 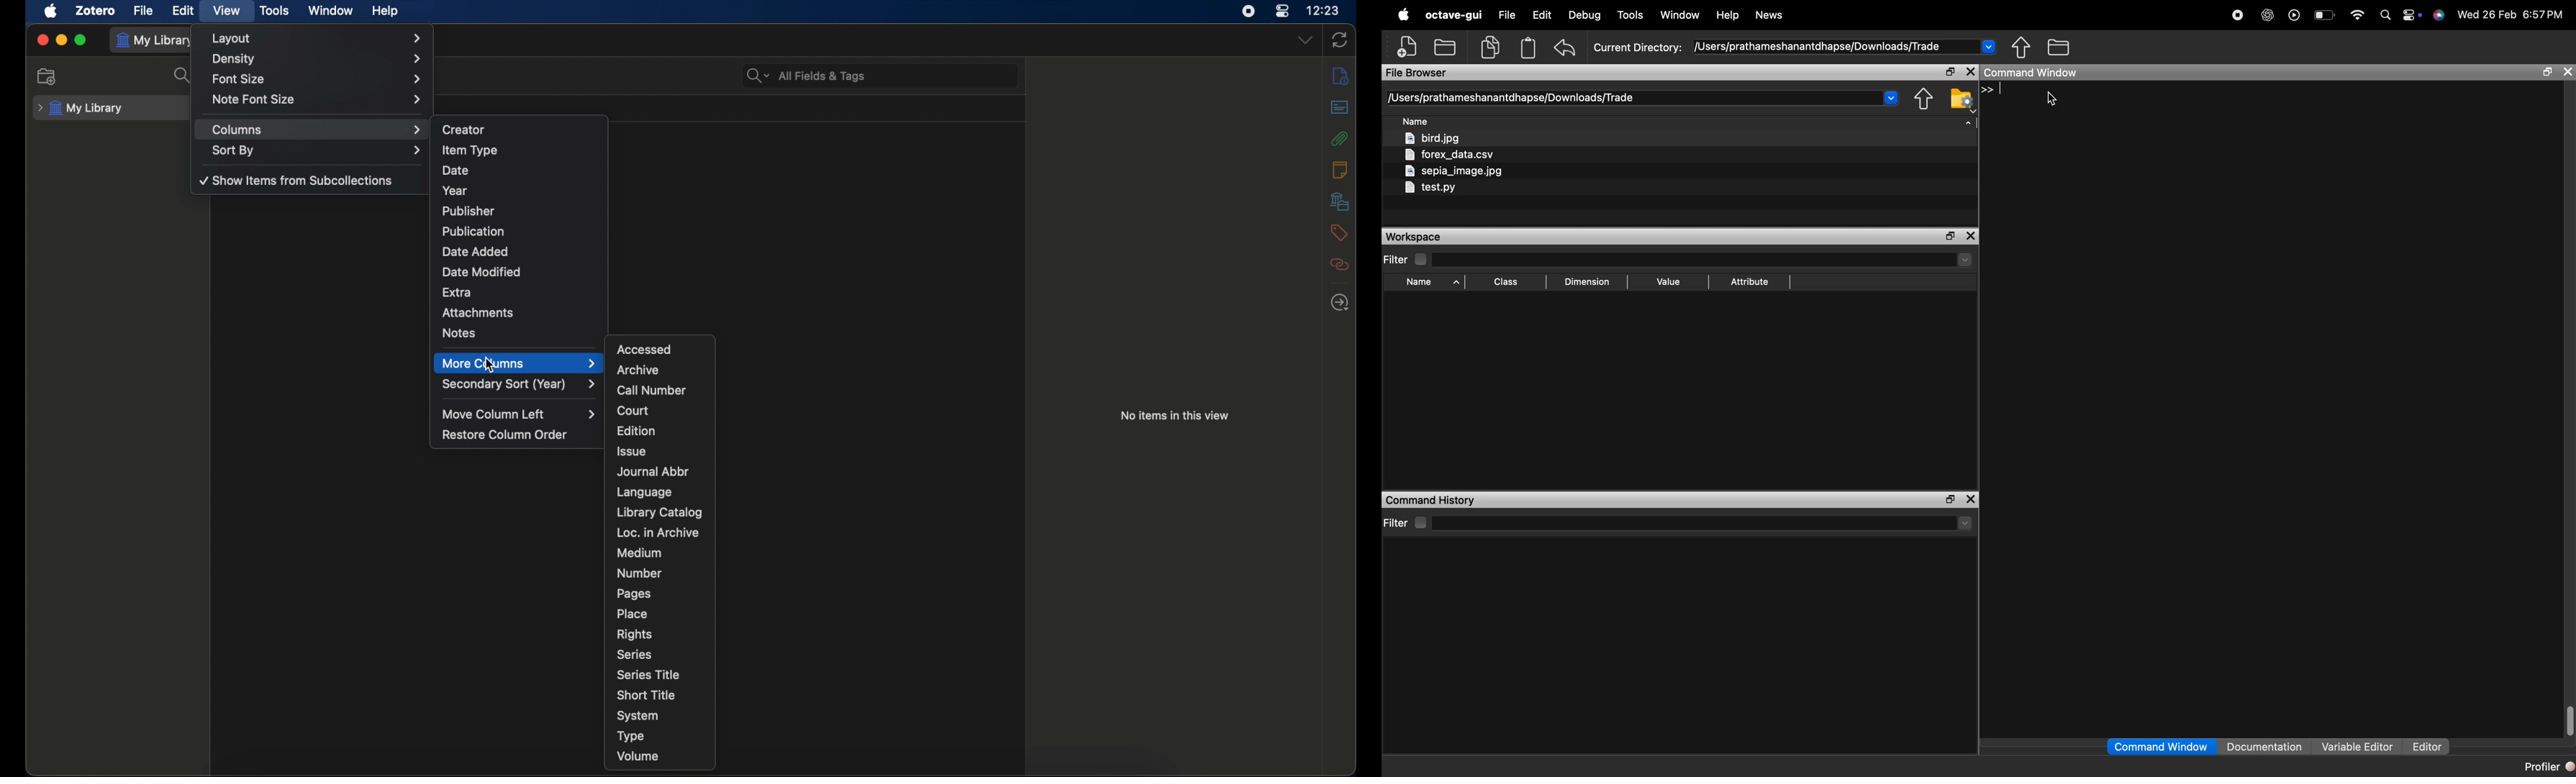 What do you see at coordinates (473, 230) in the screenshot?
I see `publication` at bounding box center [473, 230].